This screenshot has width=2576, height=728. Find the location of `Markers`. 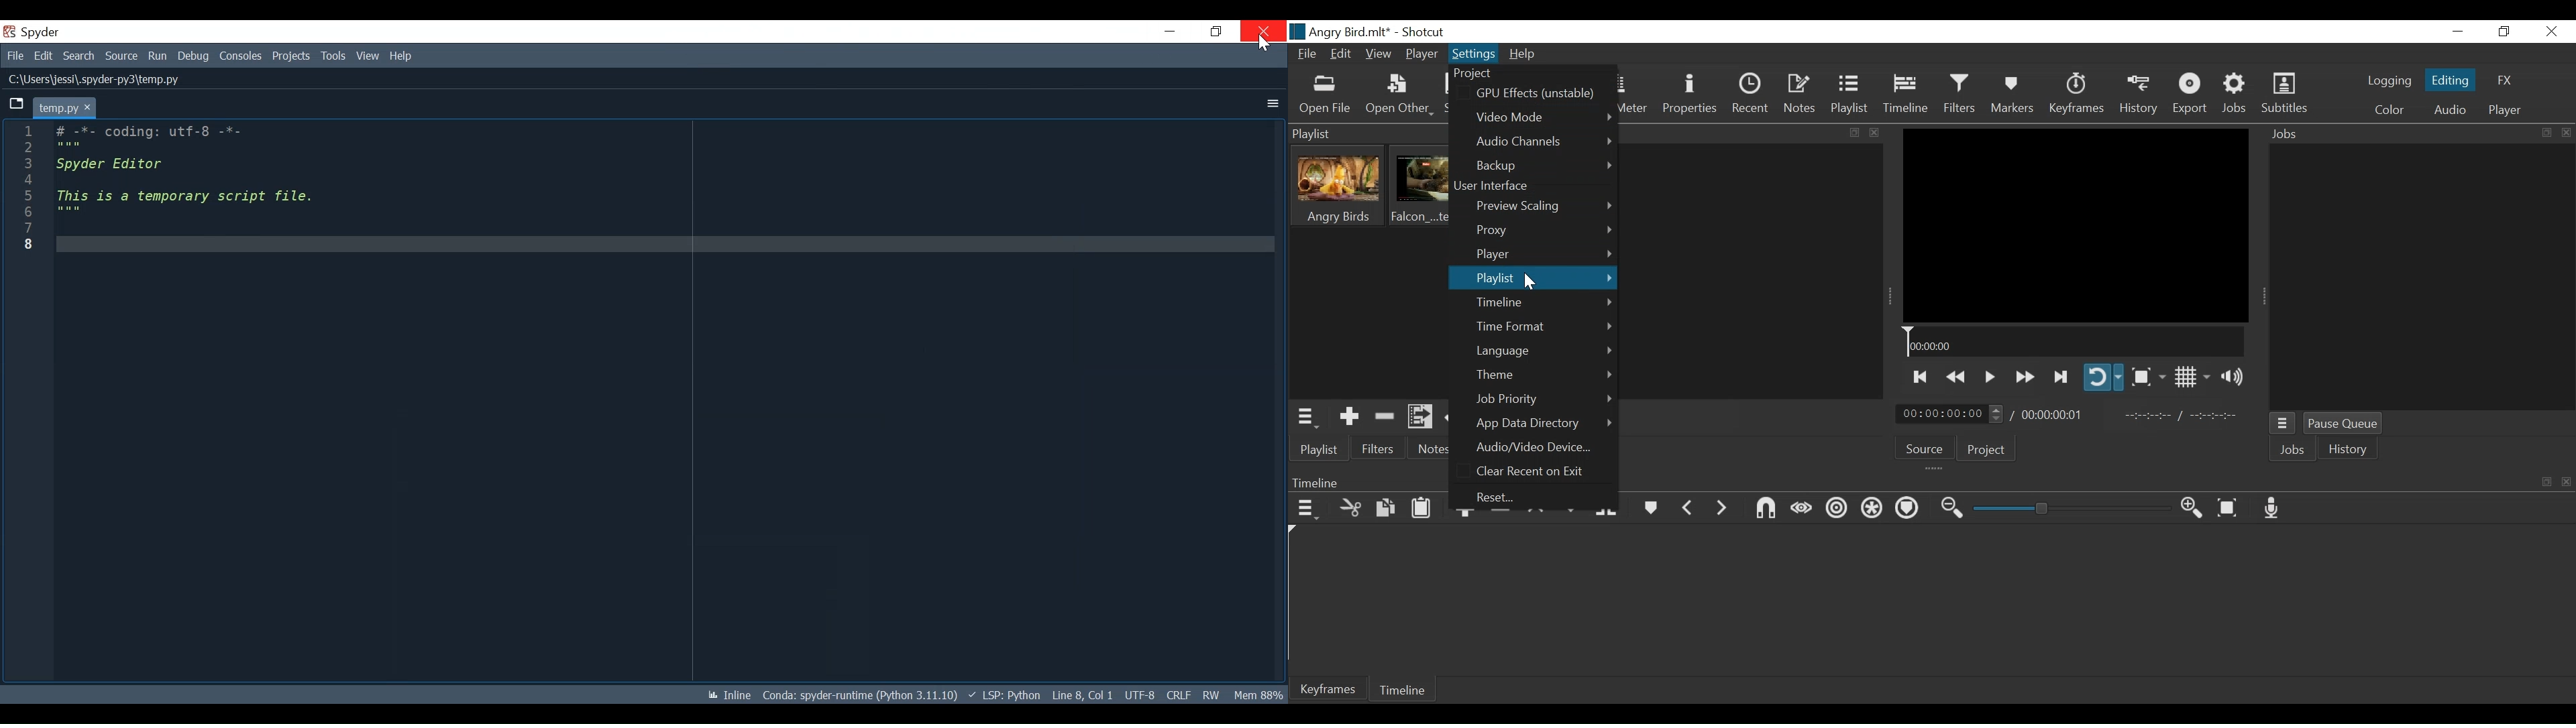

Markers is located at coordinates (2013, 96).